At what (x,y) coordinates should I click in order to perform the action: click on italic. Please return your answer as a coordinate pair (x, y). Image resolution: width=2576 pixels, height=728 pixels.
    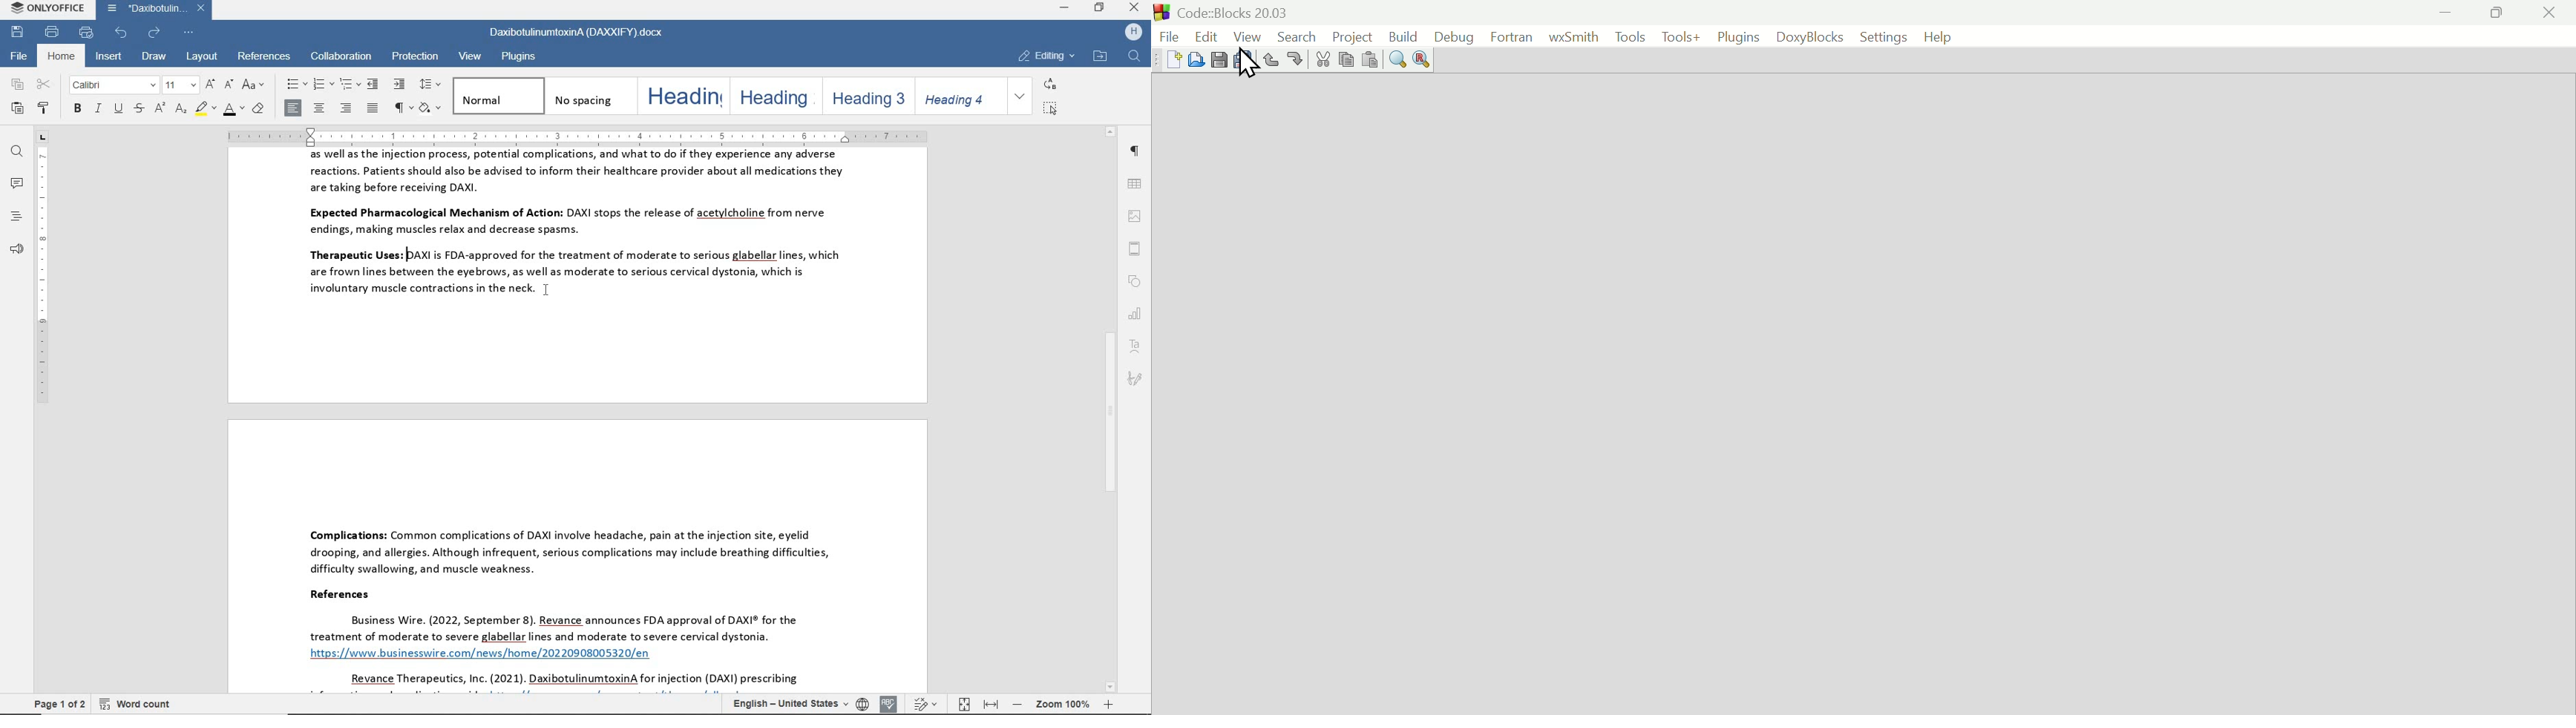
    Looking at the image, I should click on (98, 110).